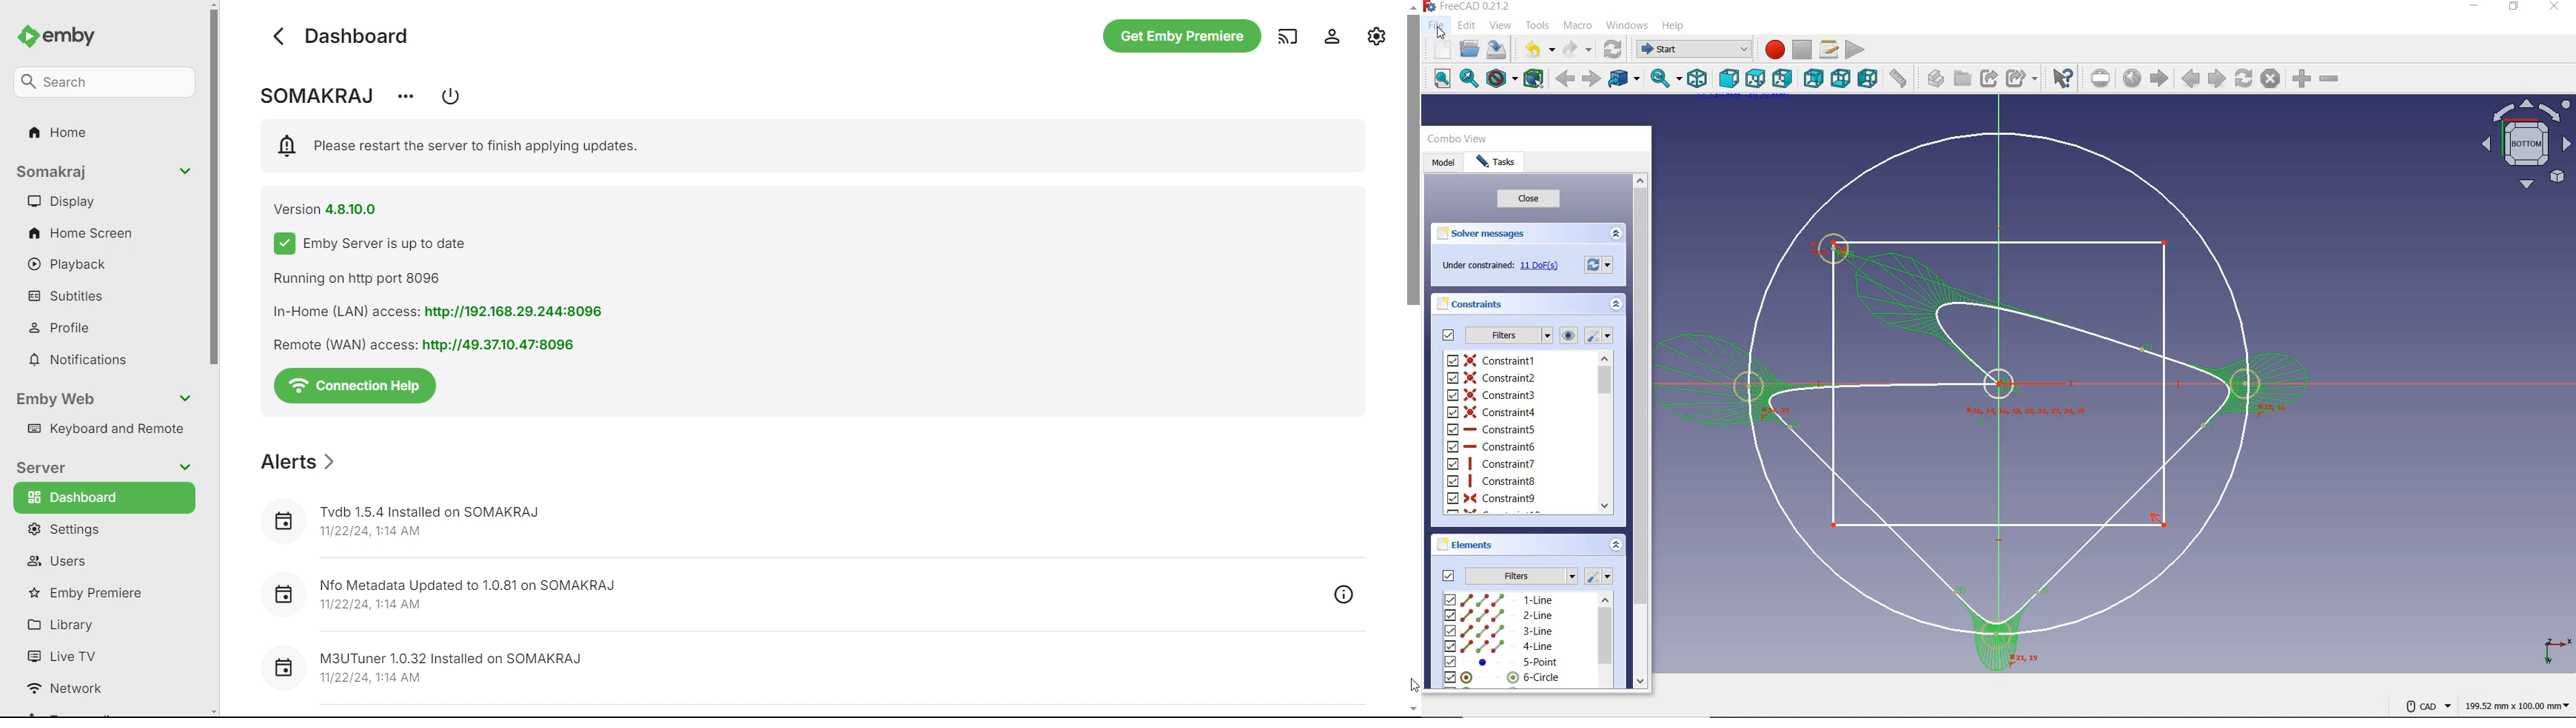 This screenshot has width=2576, height=728. I want to click on right, so click(1783, 78).